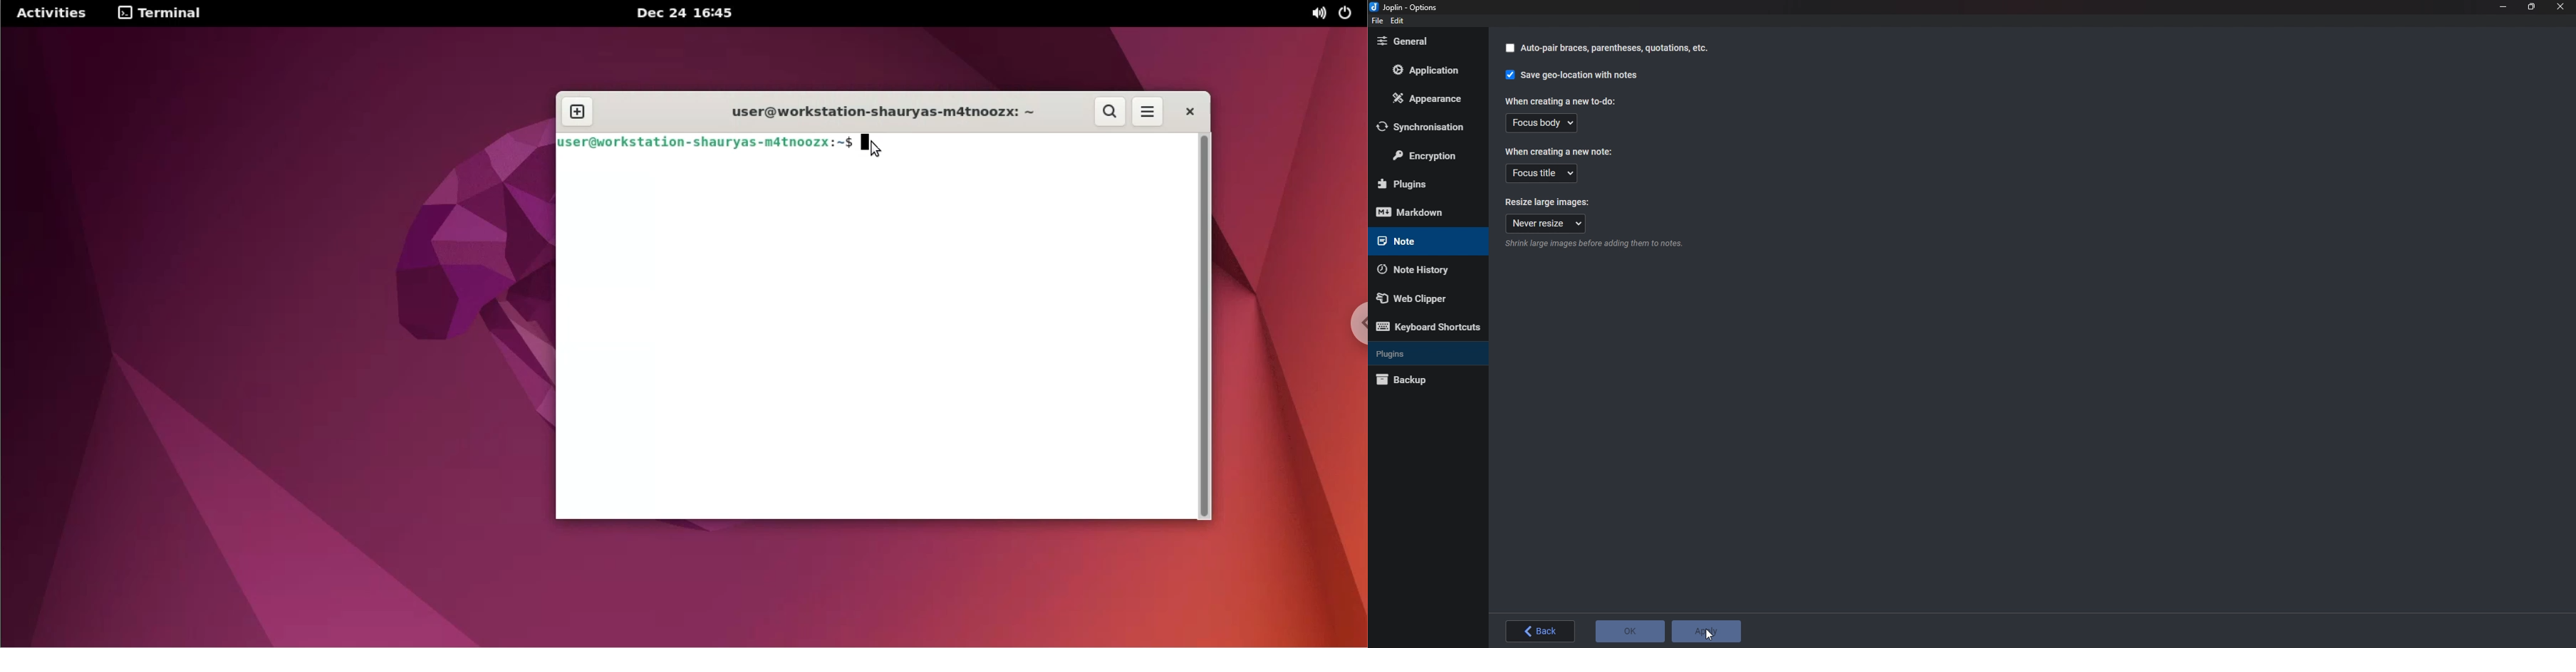 Image resolution: width=2576 pixels, height=672 pixels. What do you see at coordinates (1574, 75) in the screenshot?
I see `Save geo location with notes` at bounding box center [1574, 75].